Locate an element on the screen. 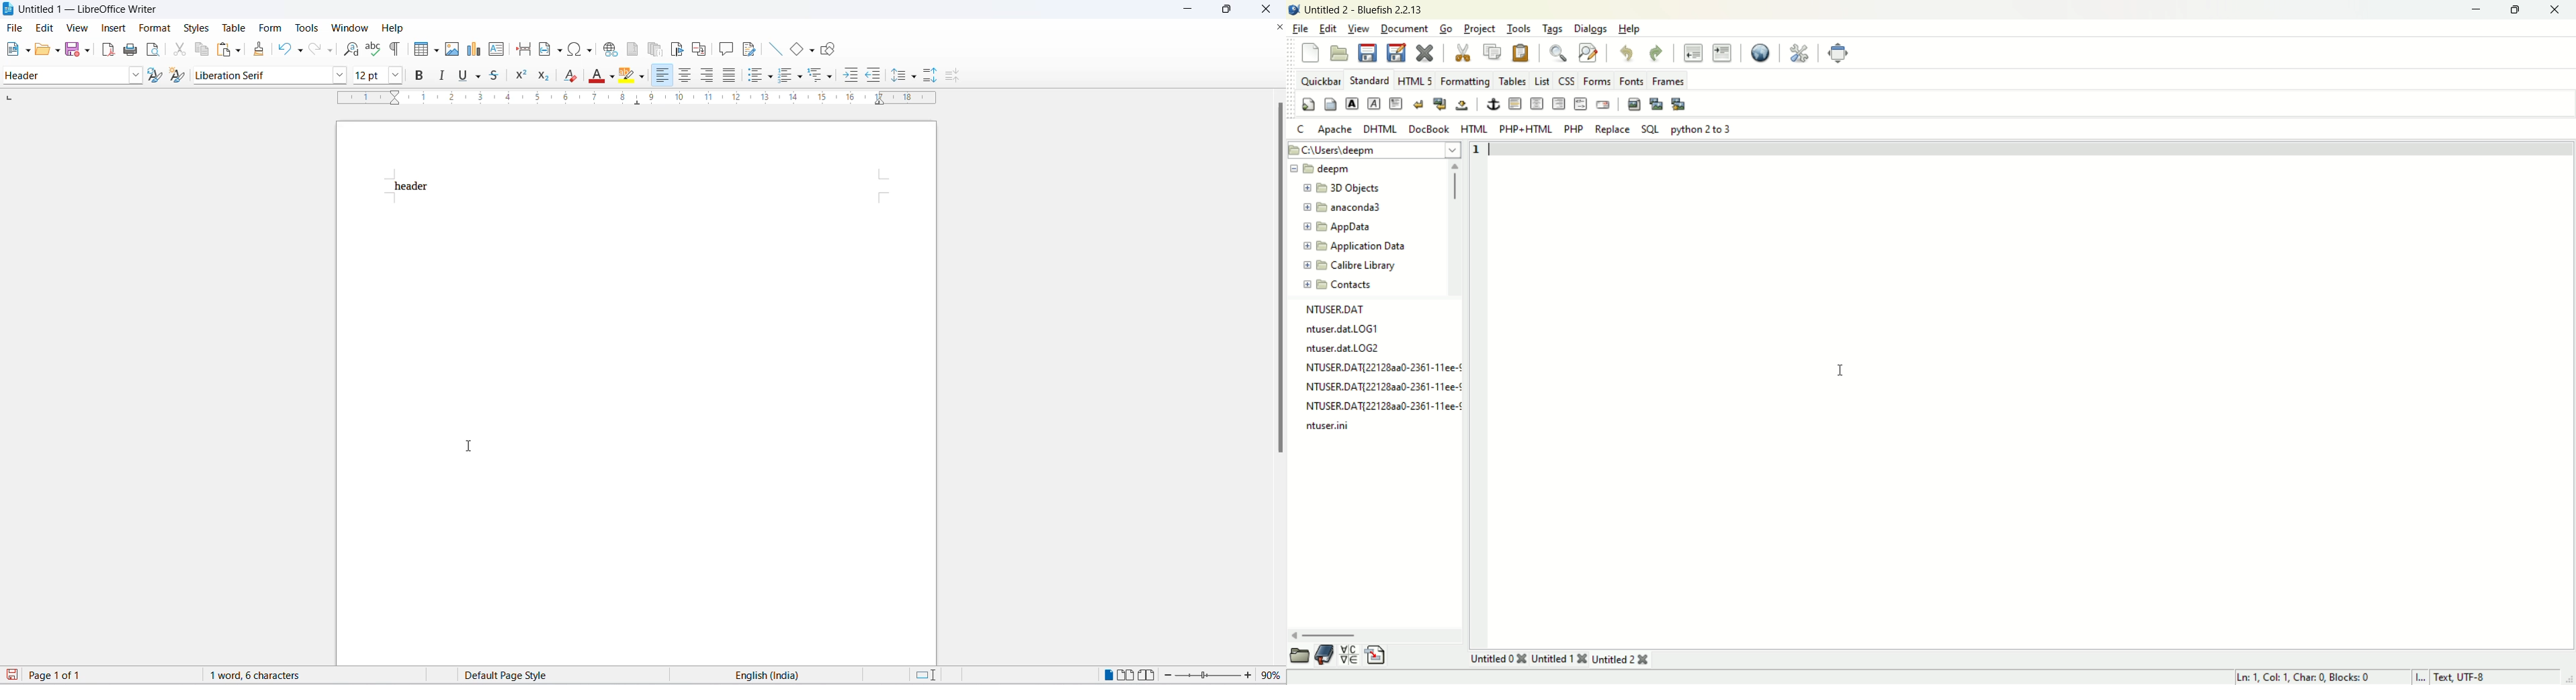  DocBook is located at coordinates (1429, 130).